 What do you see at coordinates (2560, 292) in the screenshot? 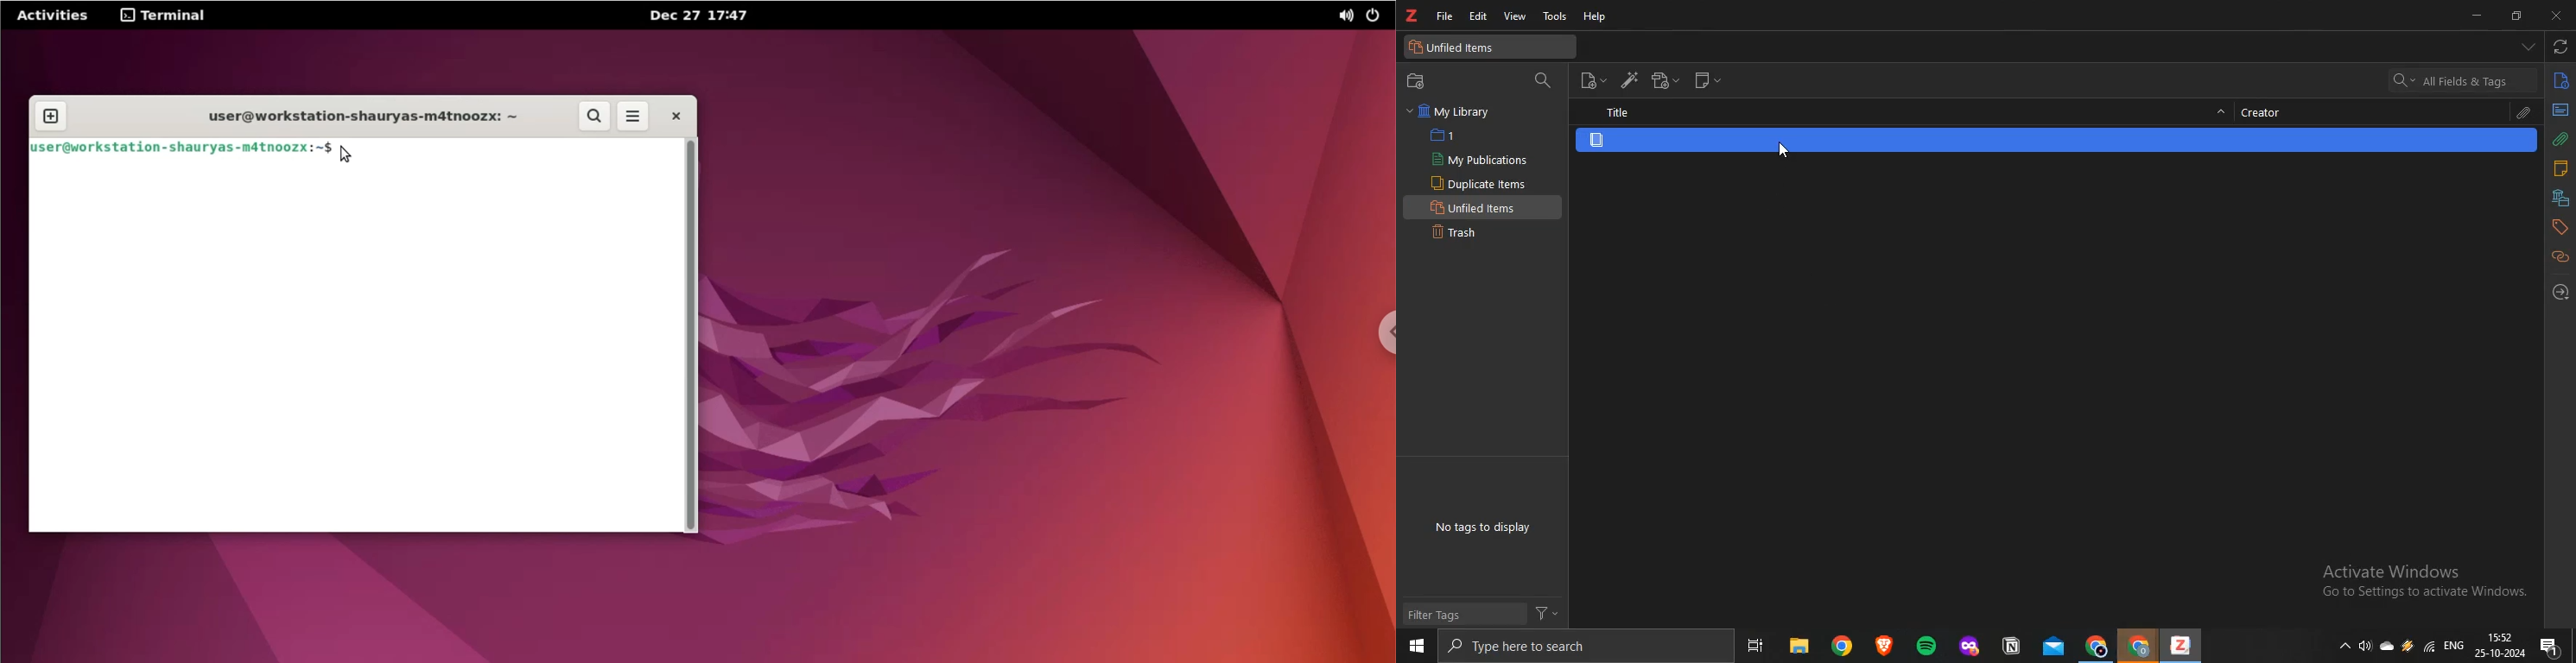
I see `locate` at bounding box center [2560, 292].